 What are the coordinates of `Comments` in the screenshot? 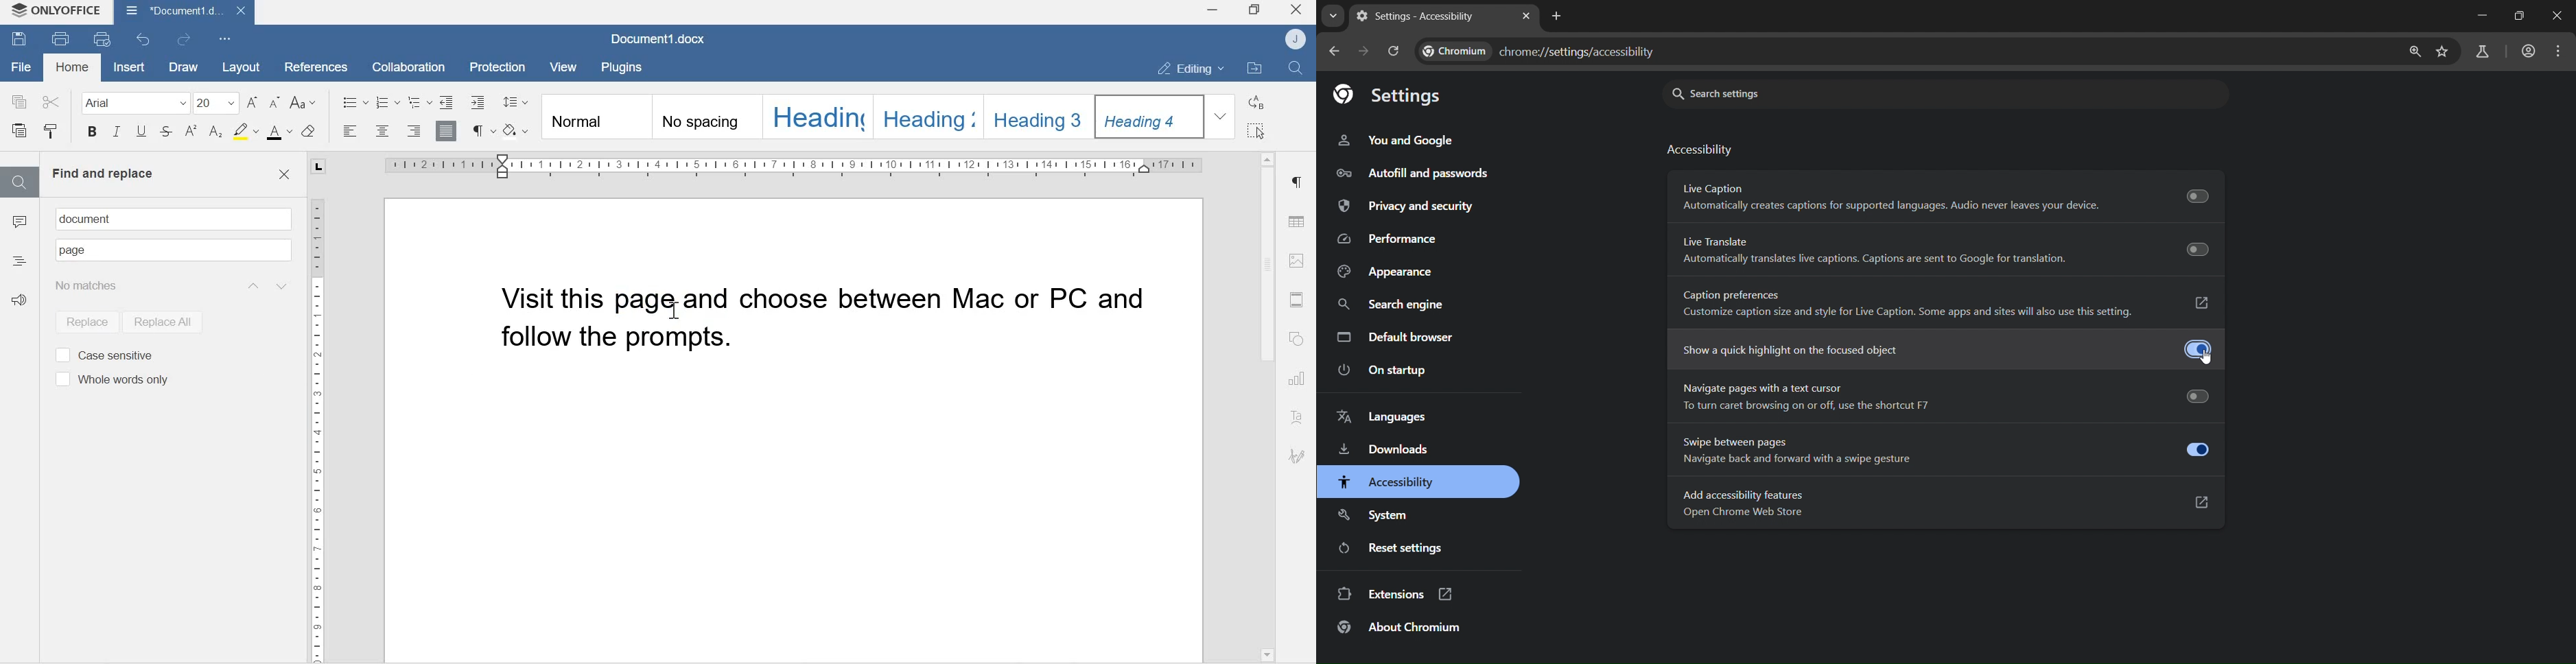 It's located at (19, 225).